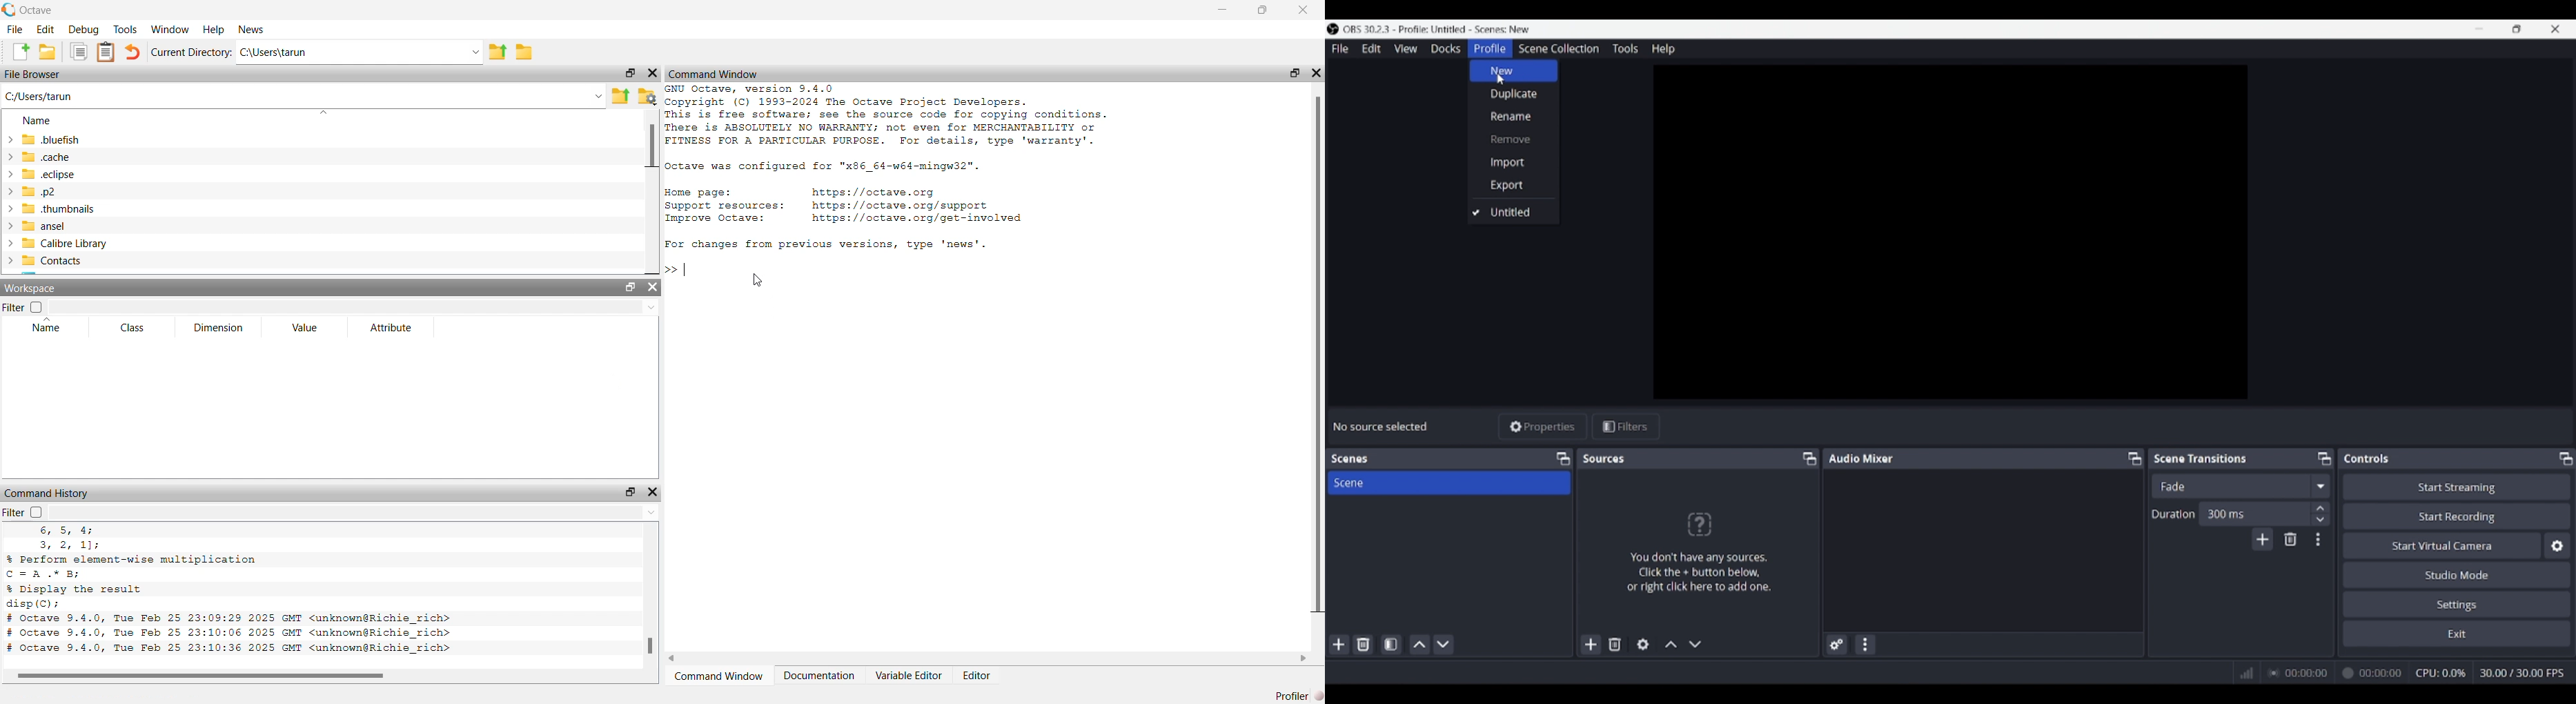 The height and width of the screenshot is (728, 2576). Describe the element at coordinates (1671, 644) in the screenshot. I see `Move source up` at that location.